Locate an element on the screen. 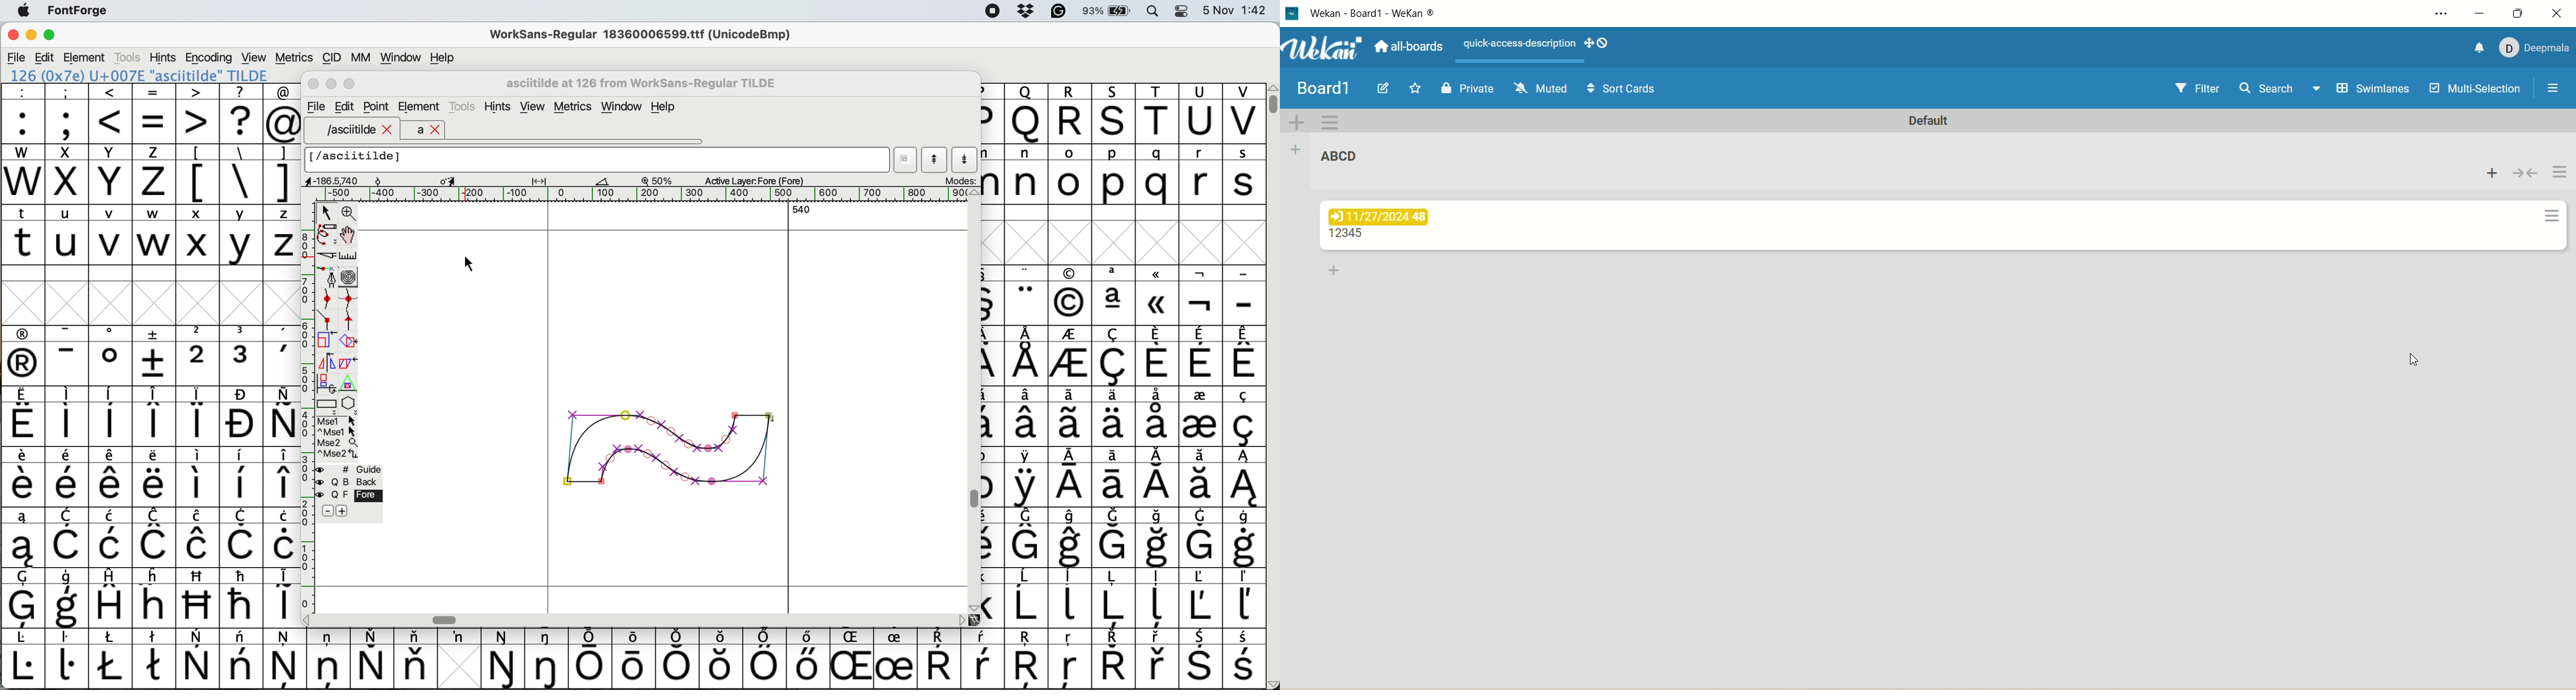 The height and width of the screenshot is (700, 2576). window is located at coordinates (624, 107).